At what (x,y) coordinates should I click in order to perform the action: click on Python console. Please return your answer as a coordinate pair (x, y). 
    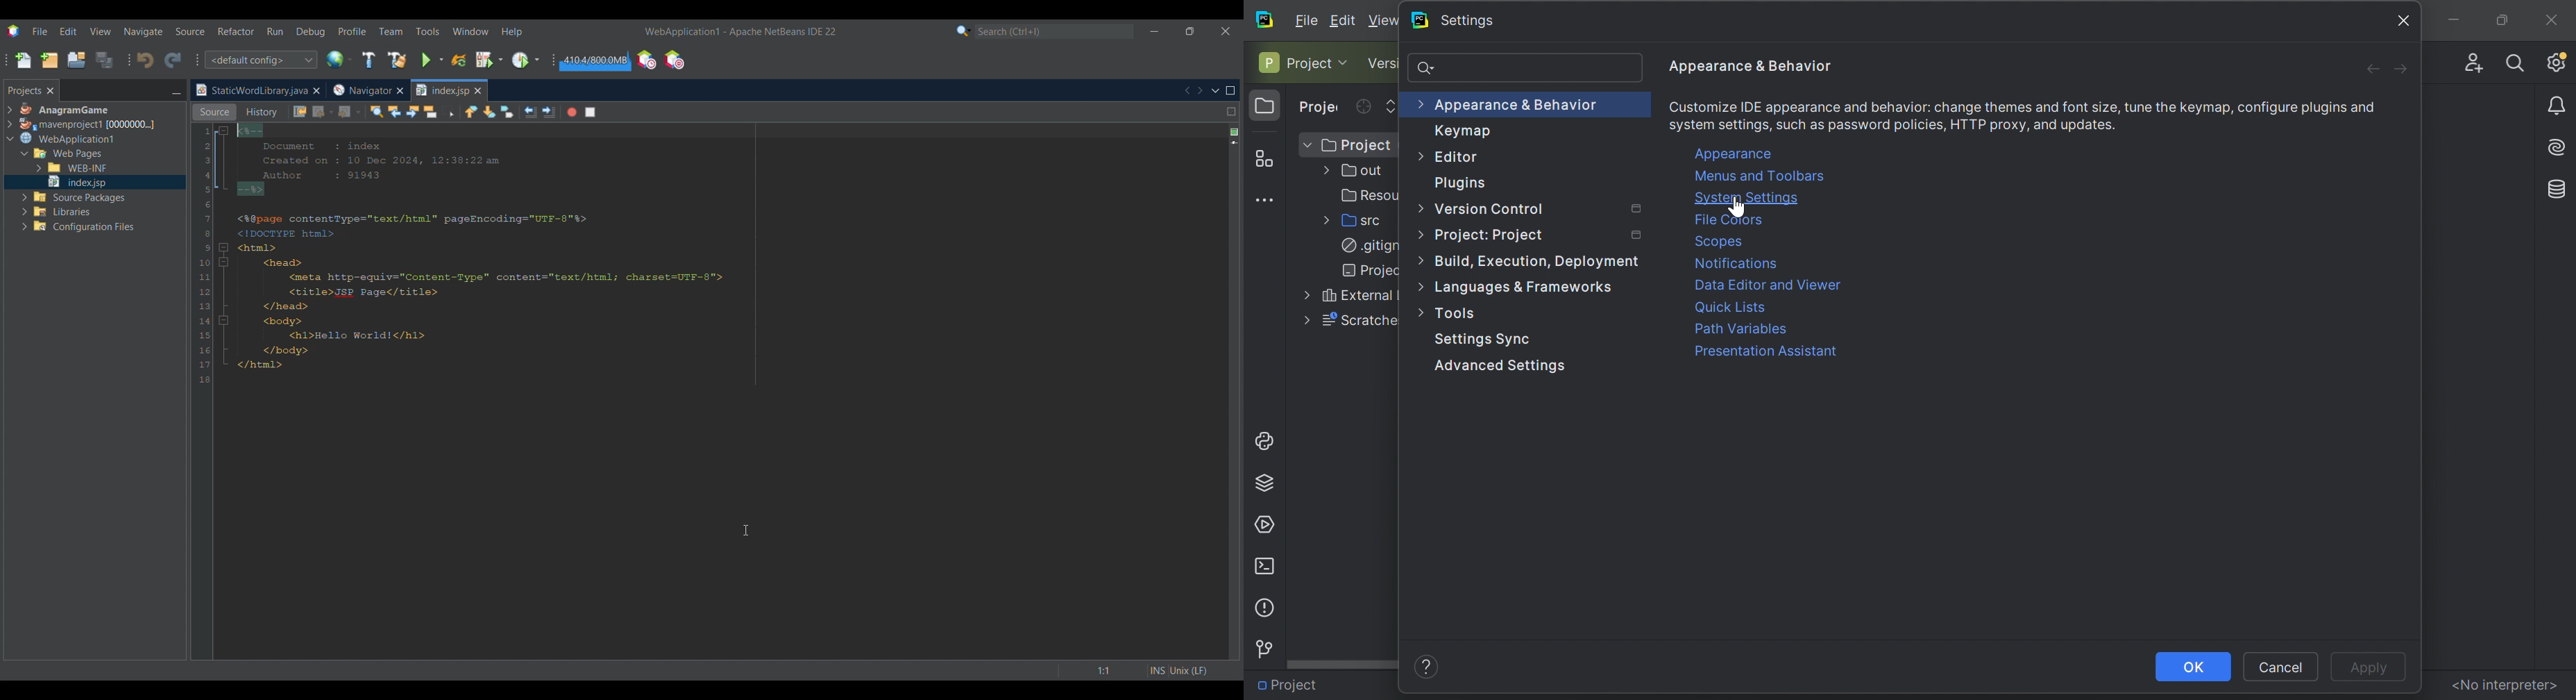
    Looking at the image, I should click on (1267, 440).